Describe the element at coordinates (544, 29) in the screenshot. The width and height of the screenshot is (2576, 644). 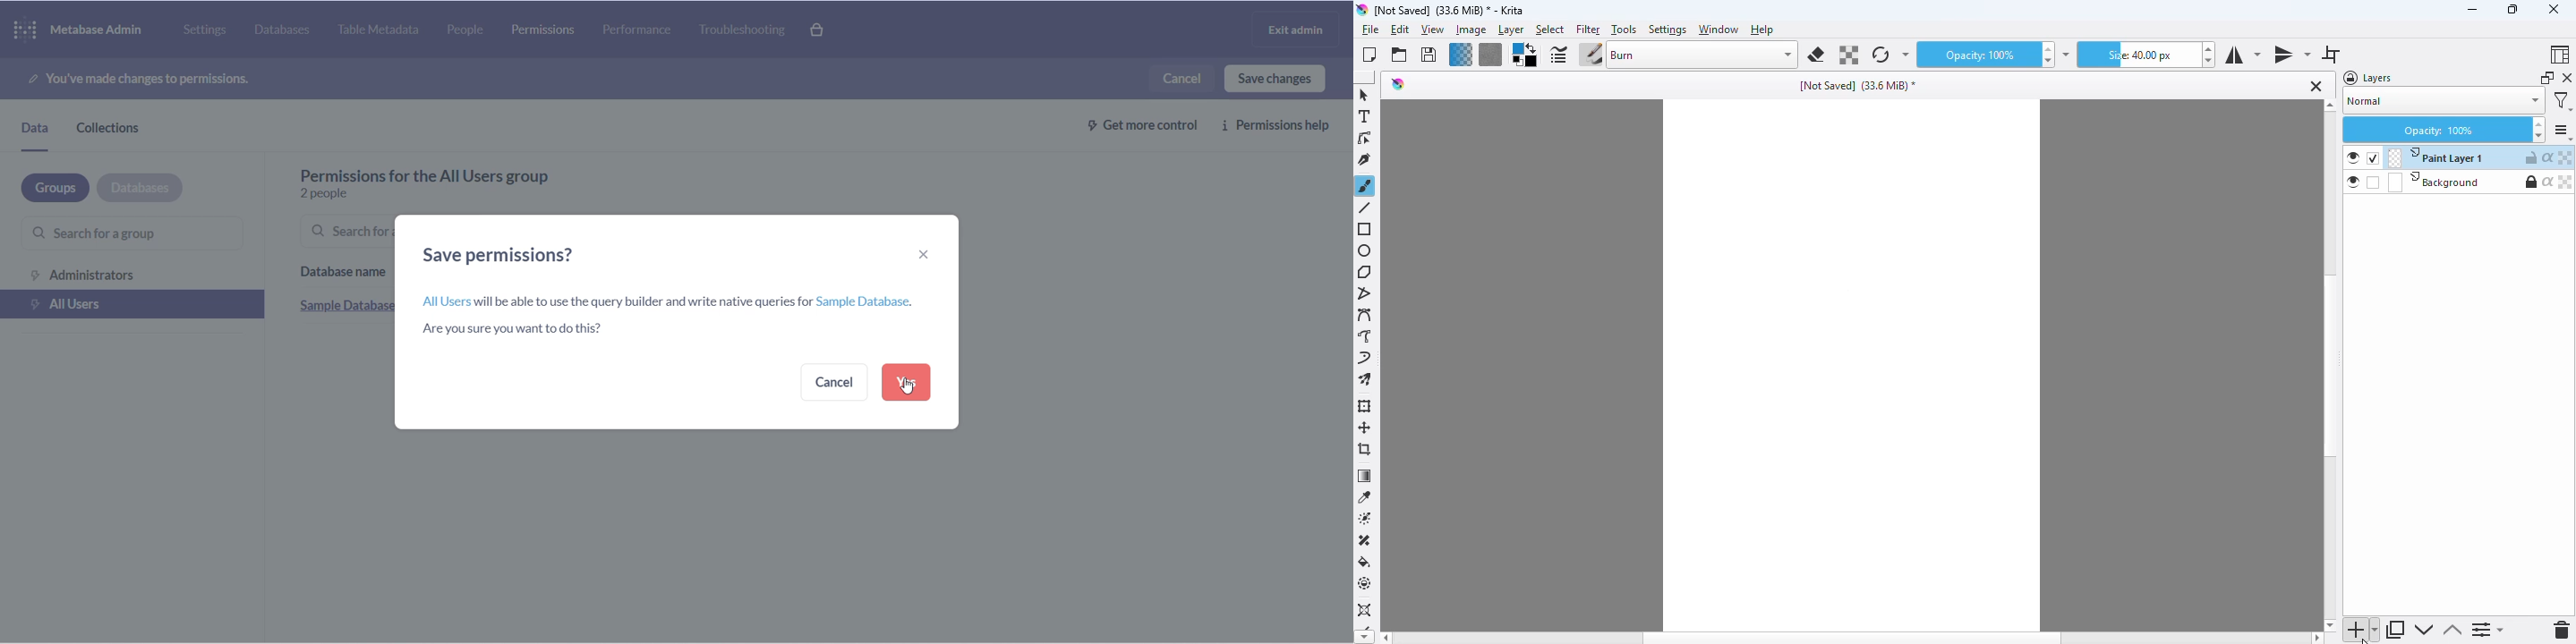
I see `permission` at that location.